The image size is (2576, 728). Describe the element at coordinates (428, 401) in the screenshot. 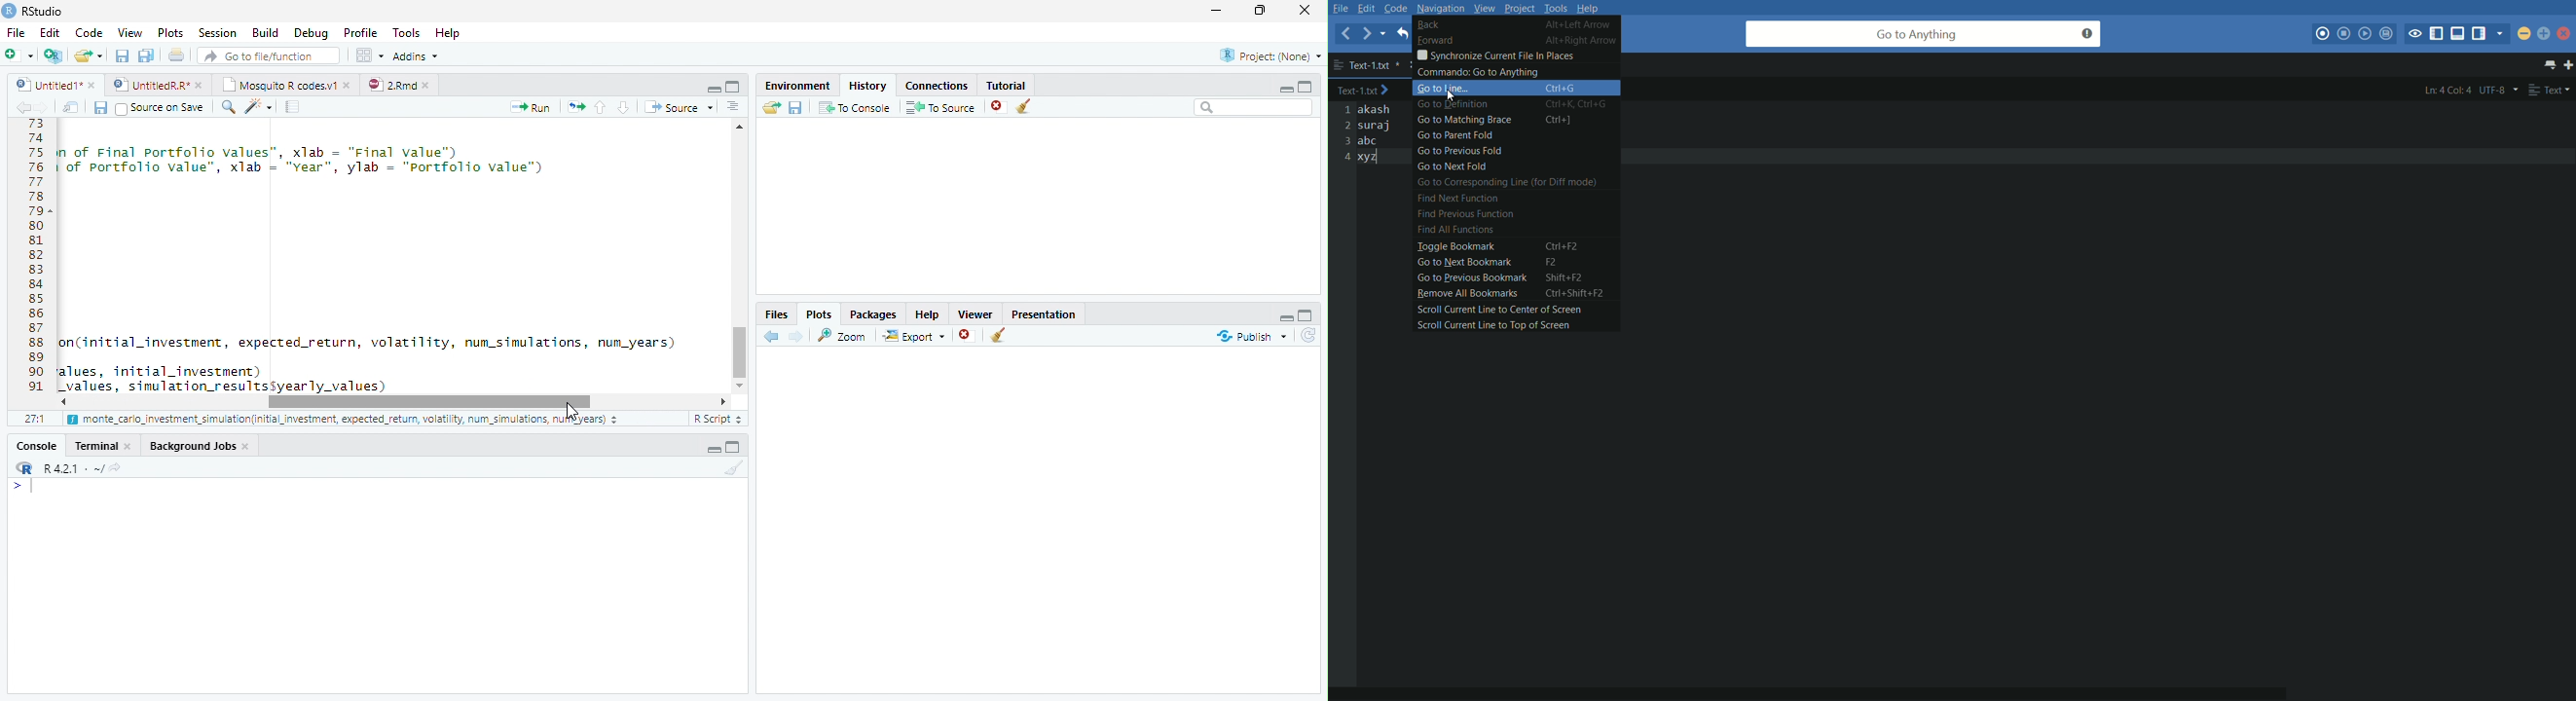

I see `Scroll bar` at that location.